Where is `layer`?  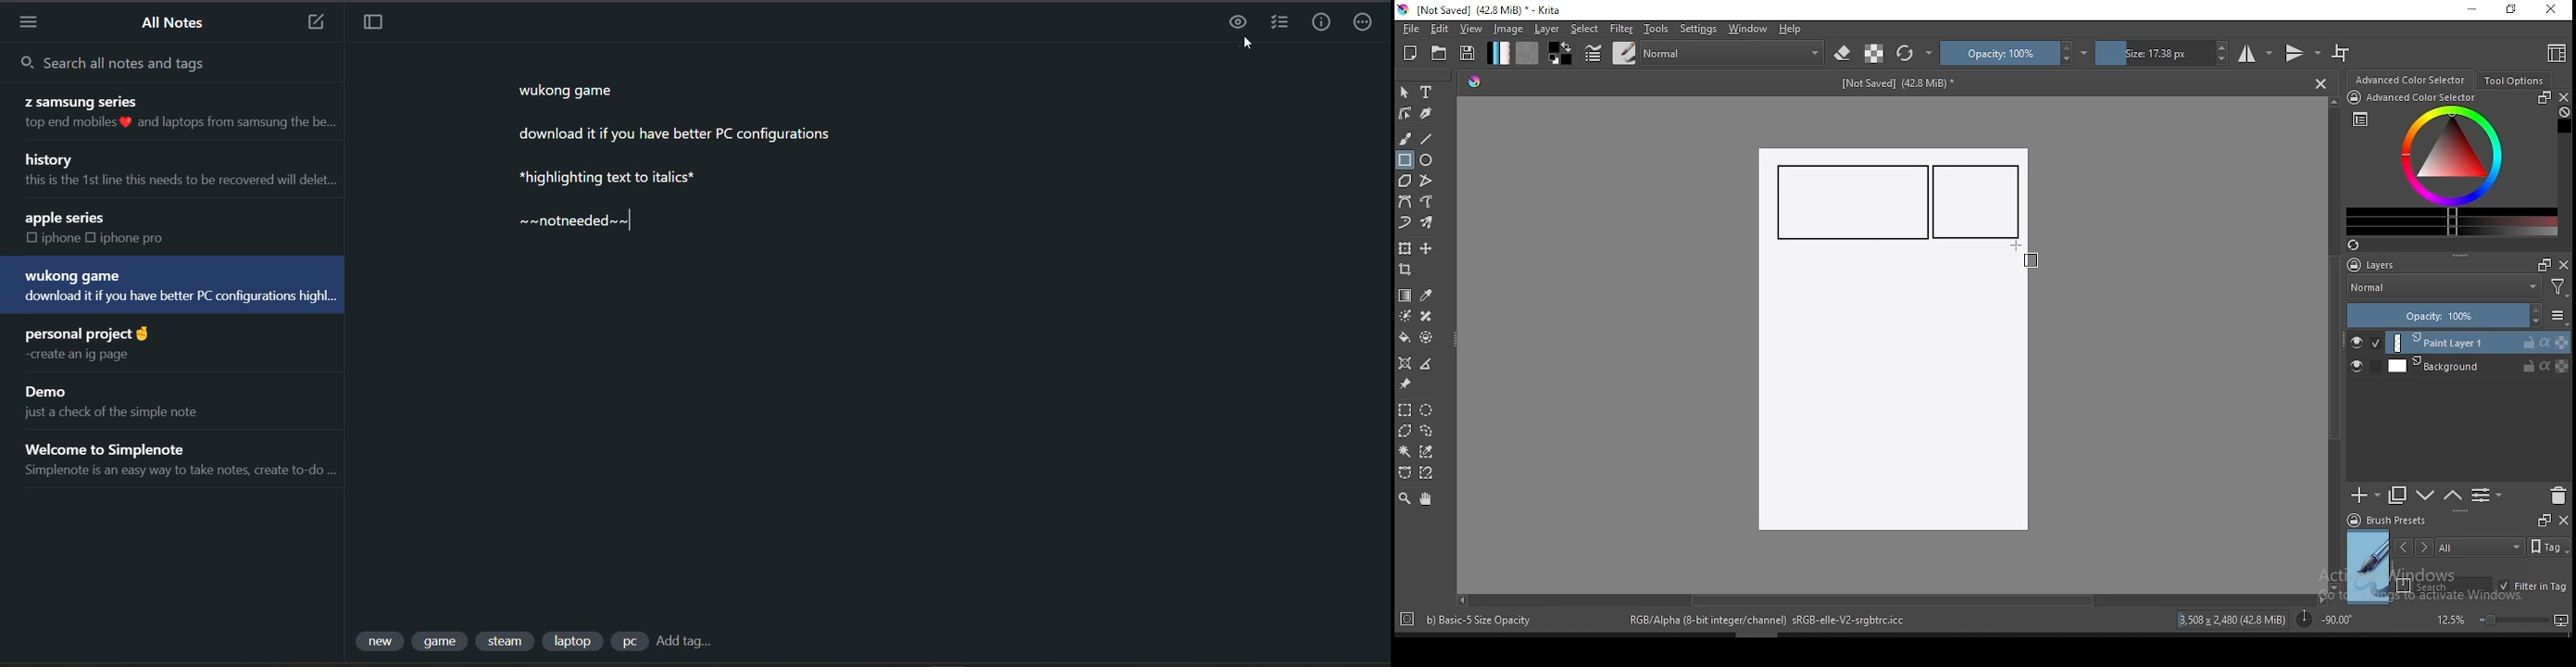 layer is located at coordinates (2478, 366).